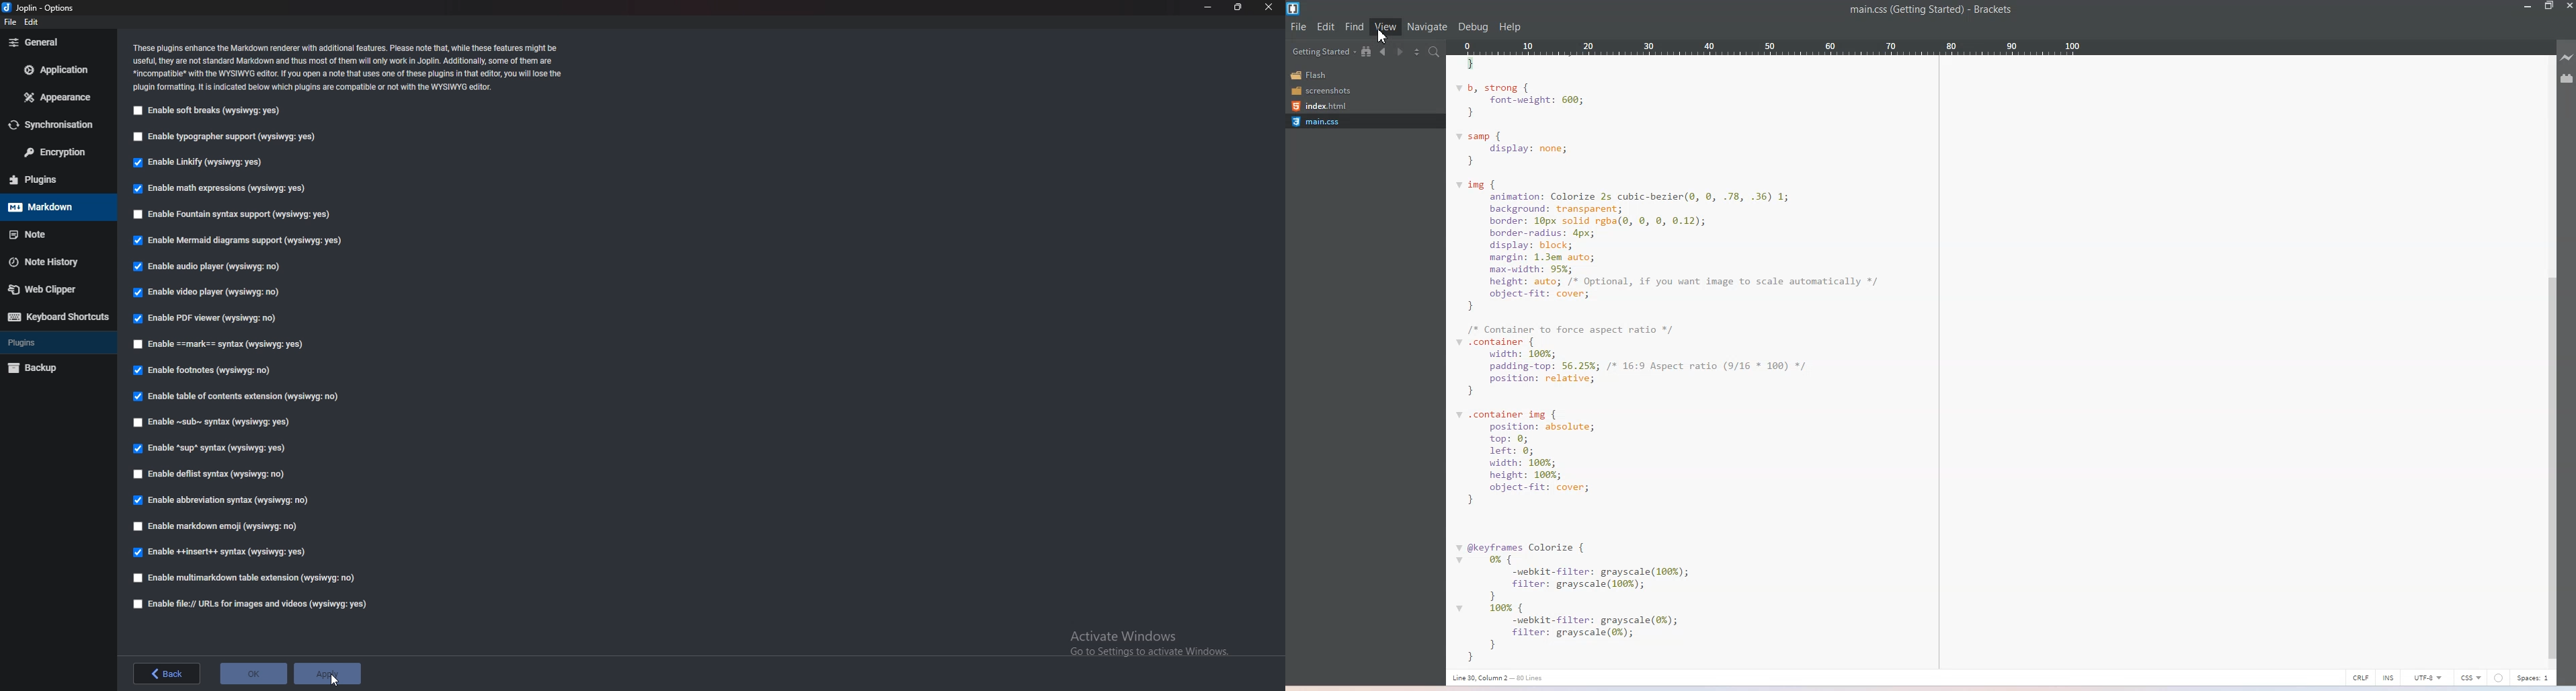  I want to click on main.css, so click(1364, 121).